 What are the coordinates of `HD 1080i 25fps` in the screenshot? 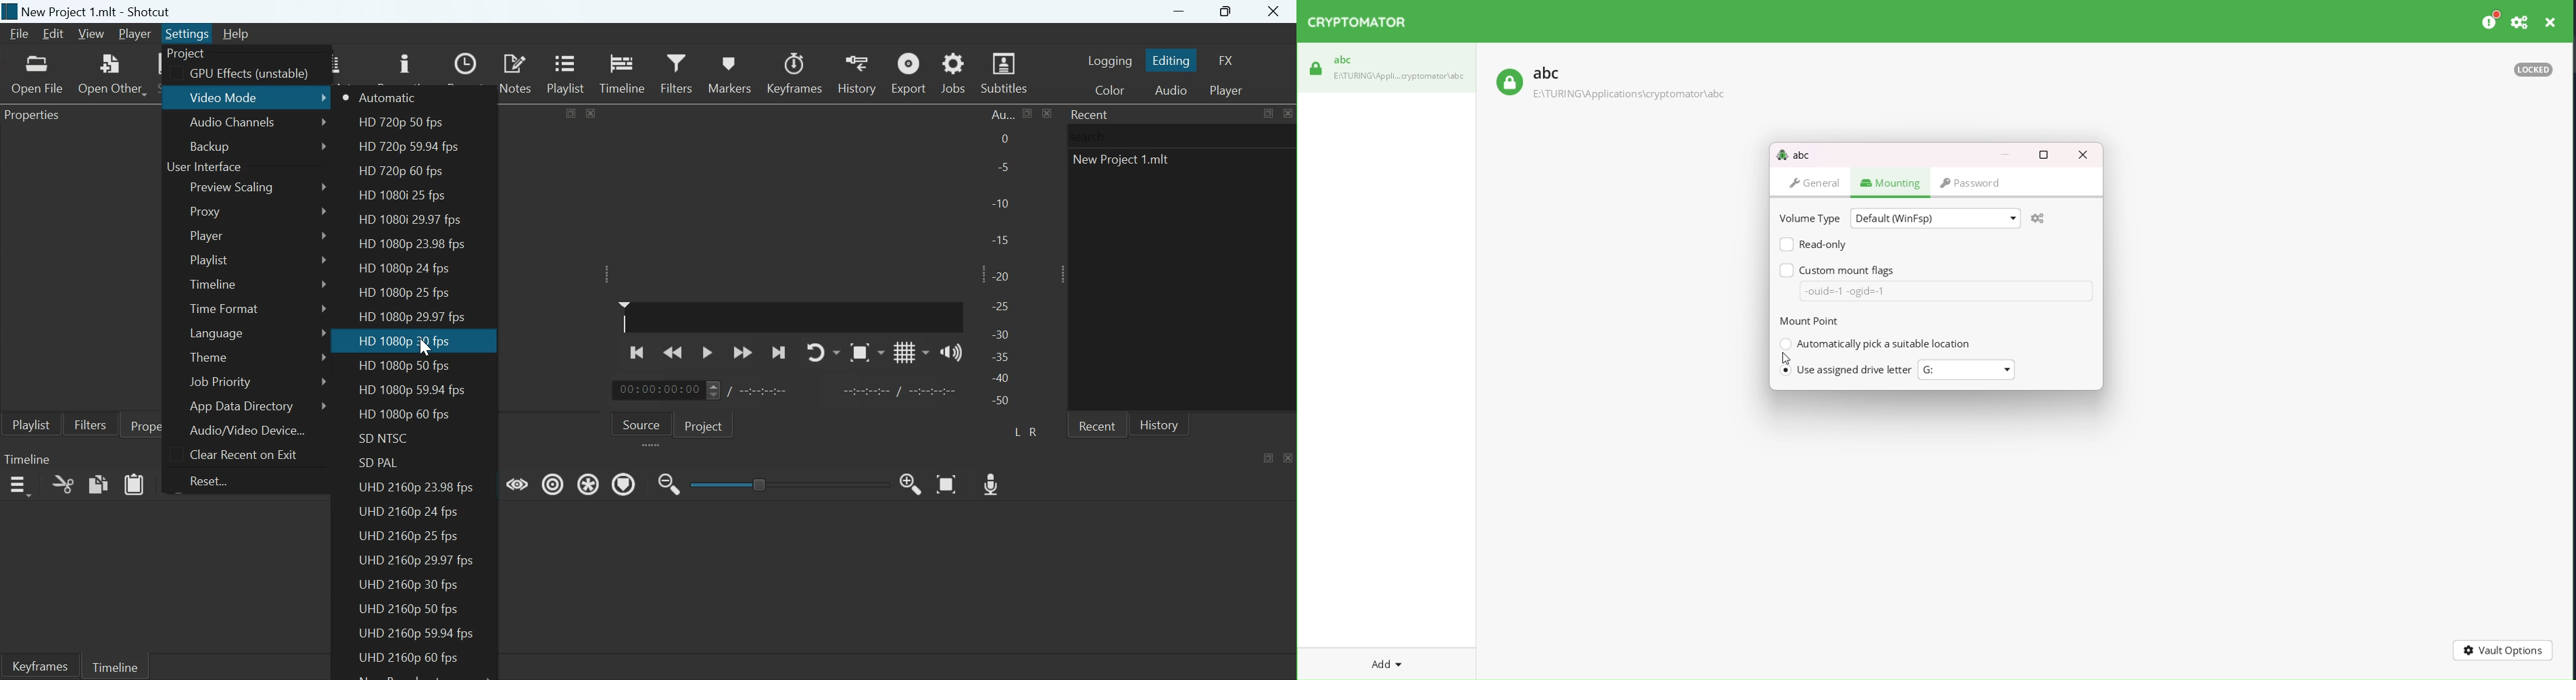 It's located at (406, 195).